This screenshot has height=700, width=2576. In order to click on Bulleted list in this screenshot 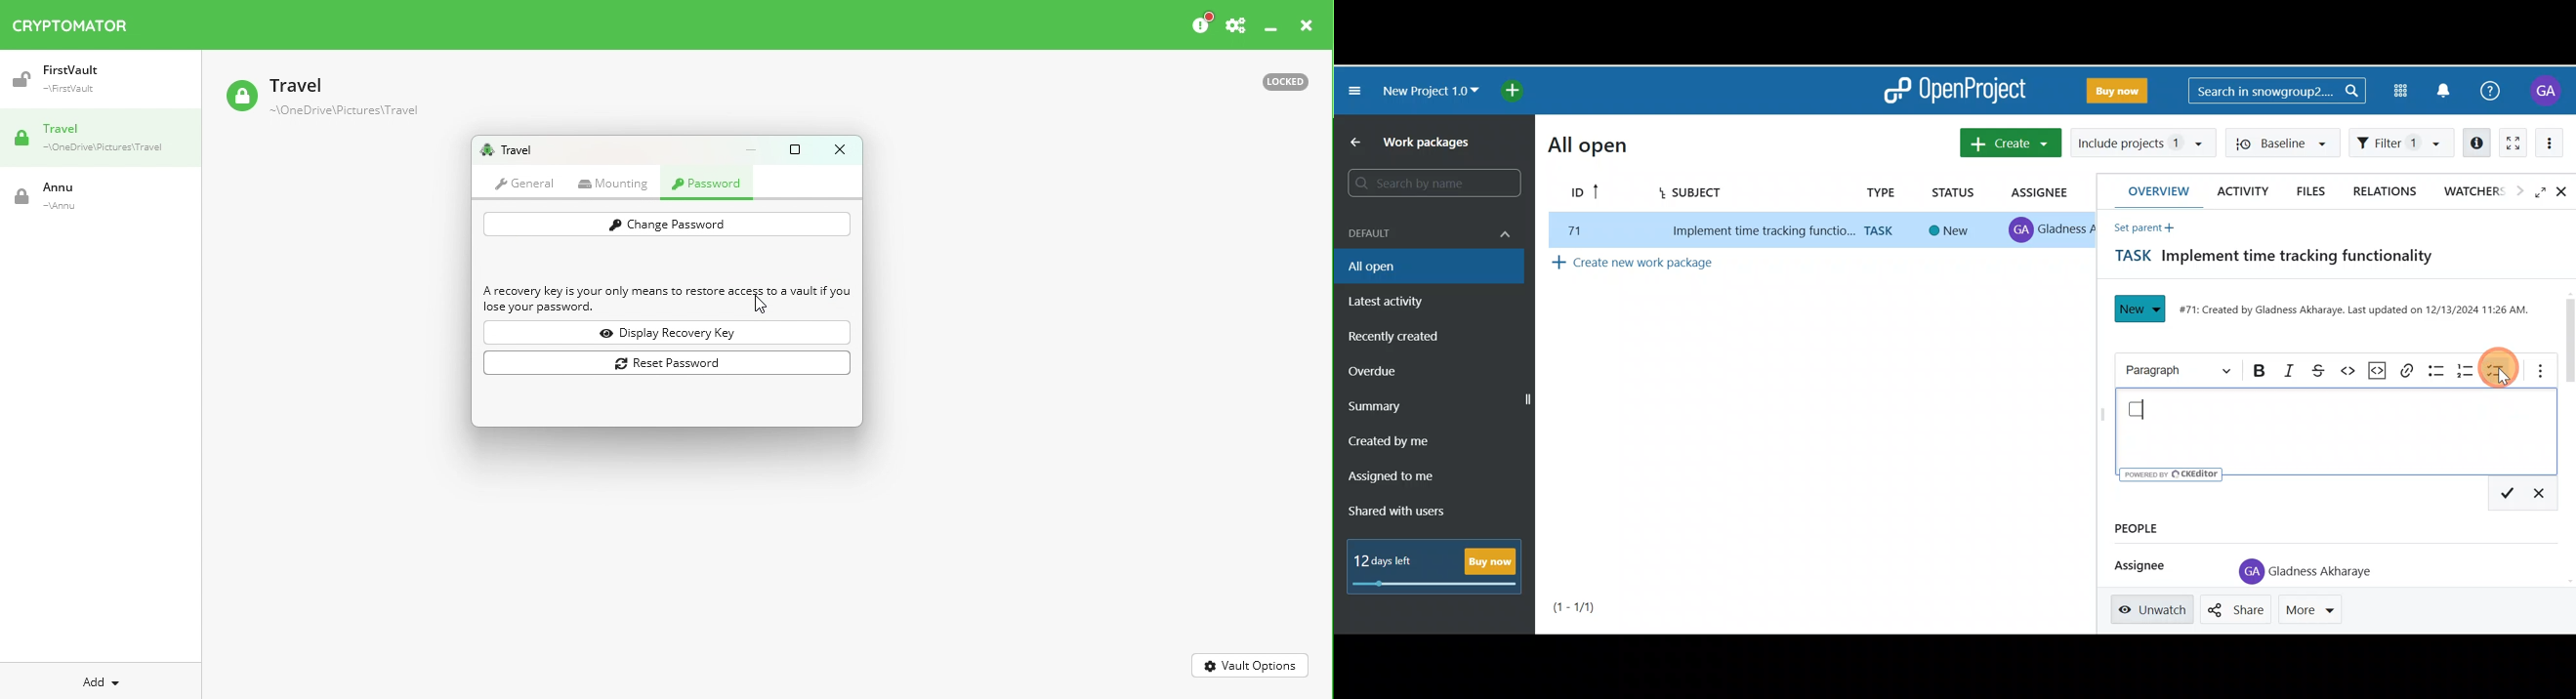, I will do `click(2436, 370)`.